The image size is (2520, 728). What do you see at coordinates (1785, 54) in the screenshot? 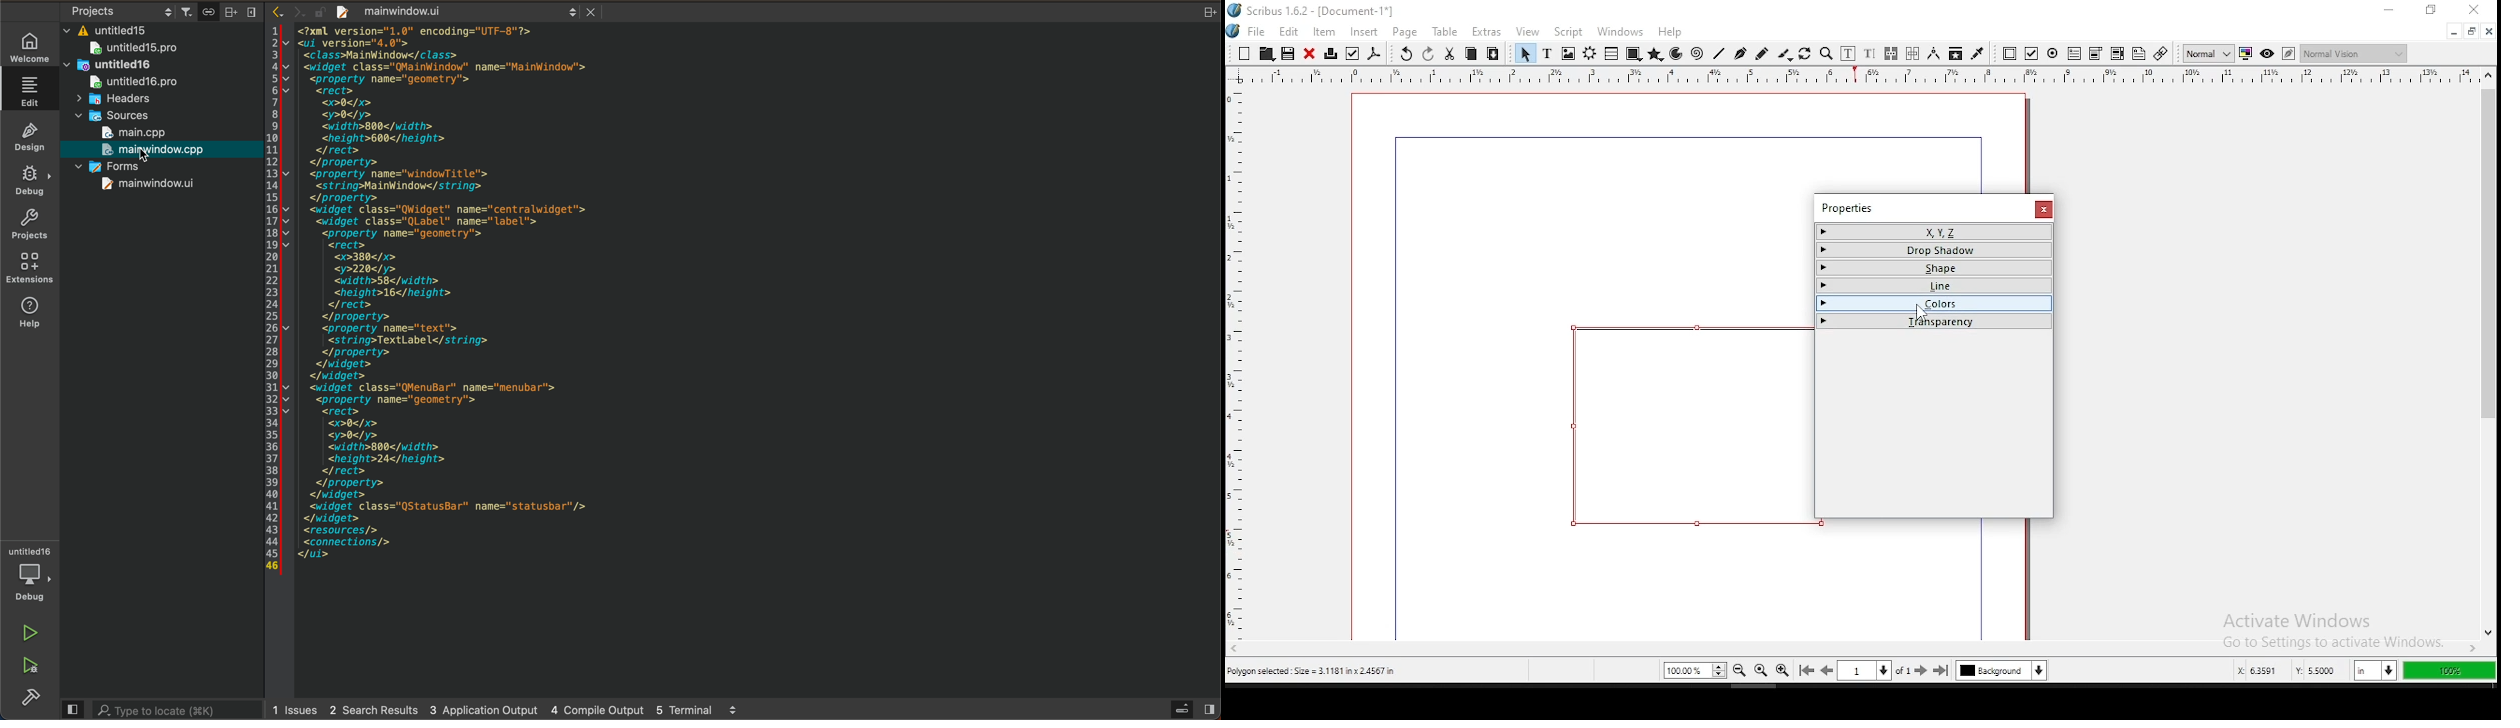
I see `calligraphy line` at bounding box center [1785, 54].